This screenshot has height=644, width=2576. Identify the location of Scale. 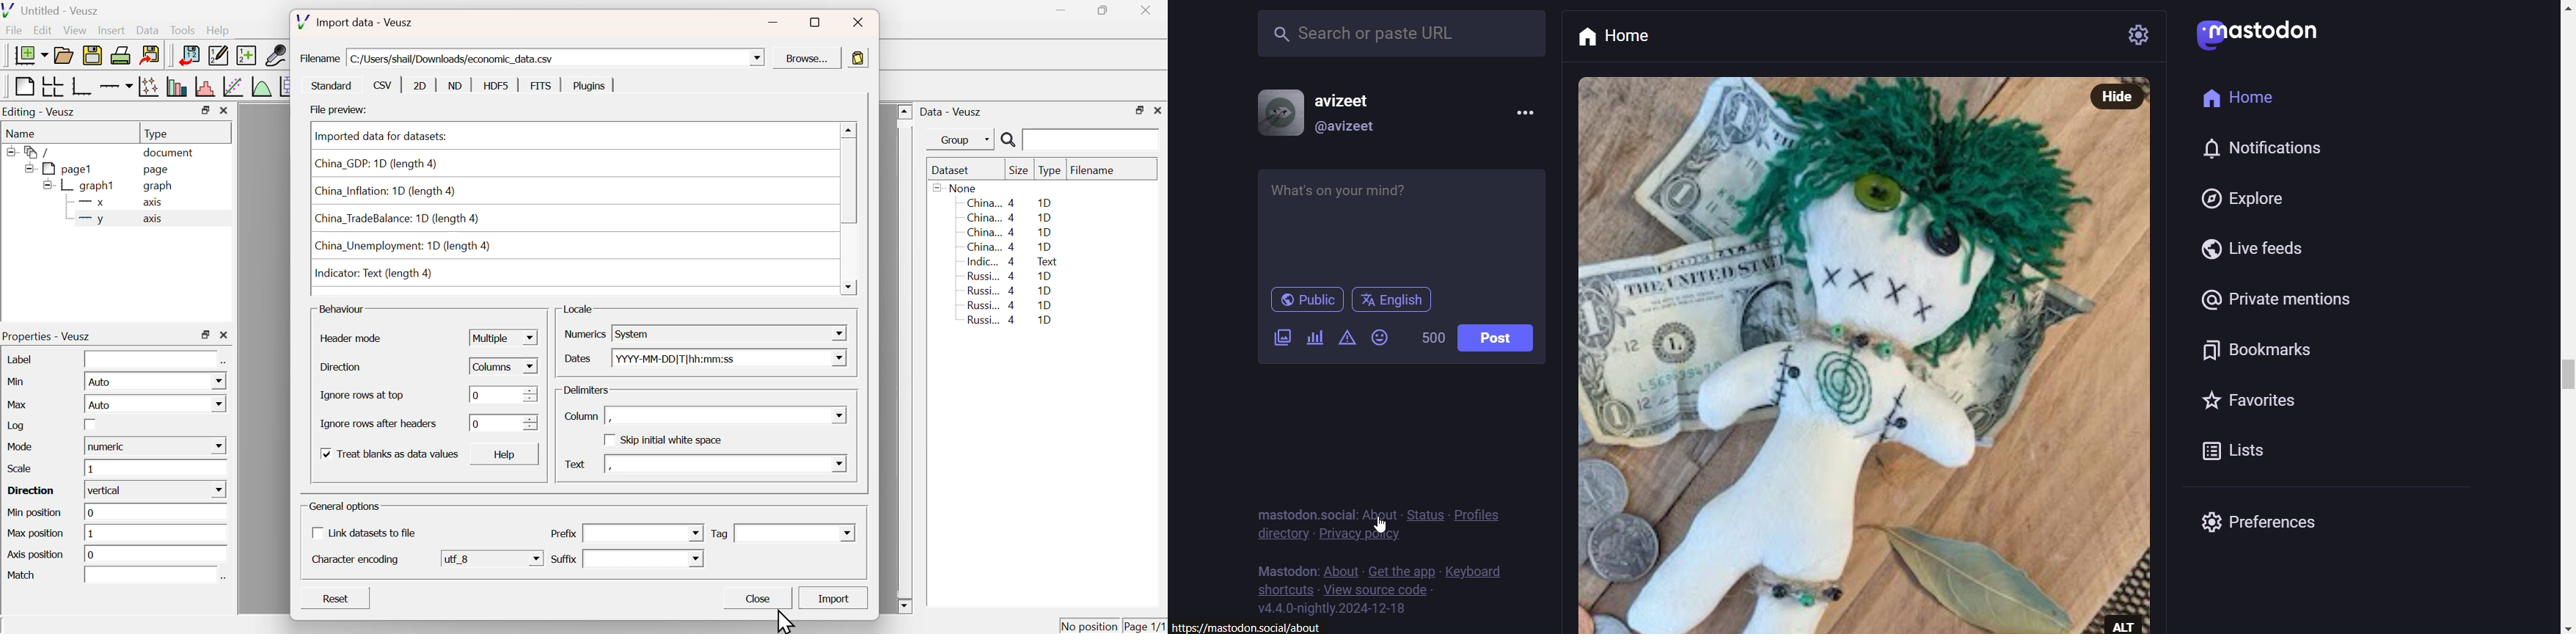
(19, 469).